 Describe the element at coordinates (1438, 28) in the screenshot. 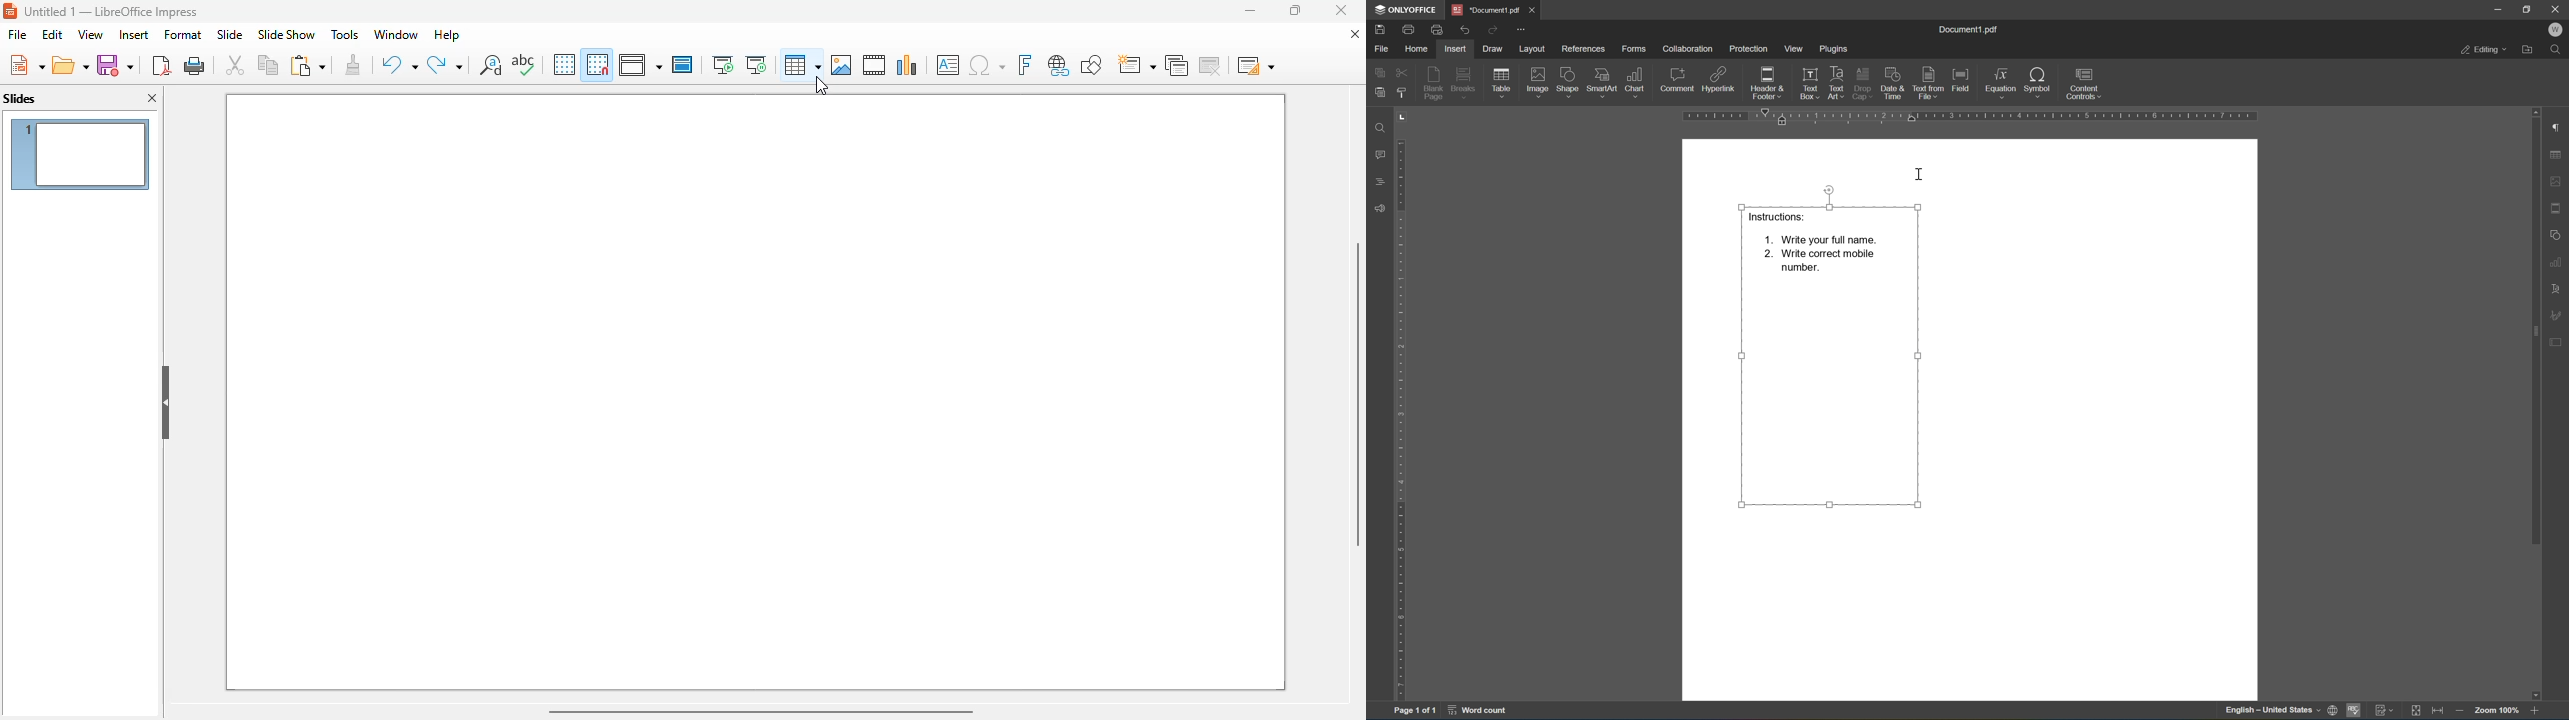

I see `Quick print` at that location.